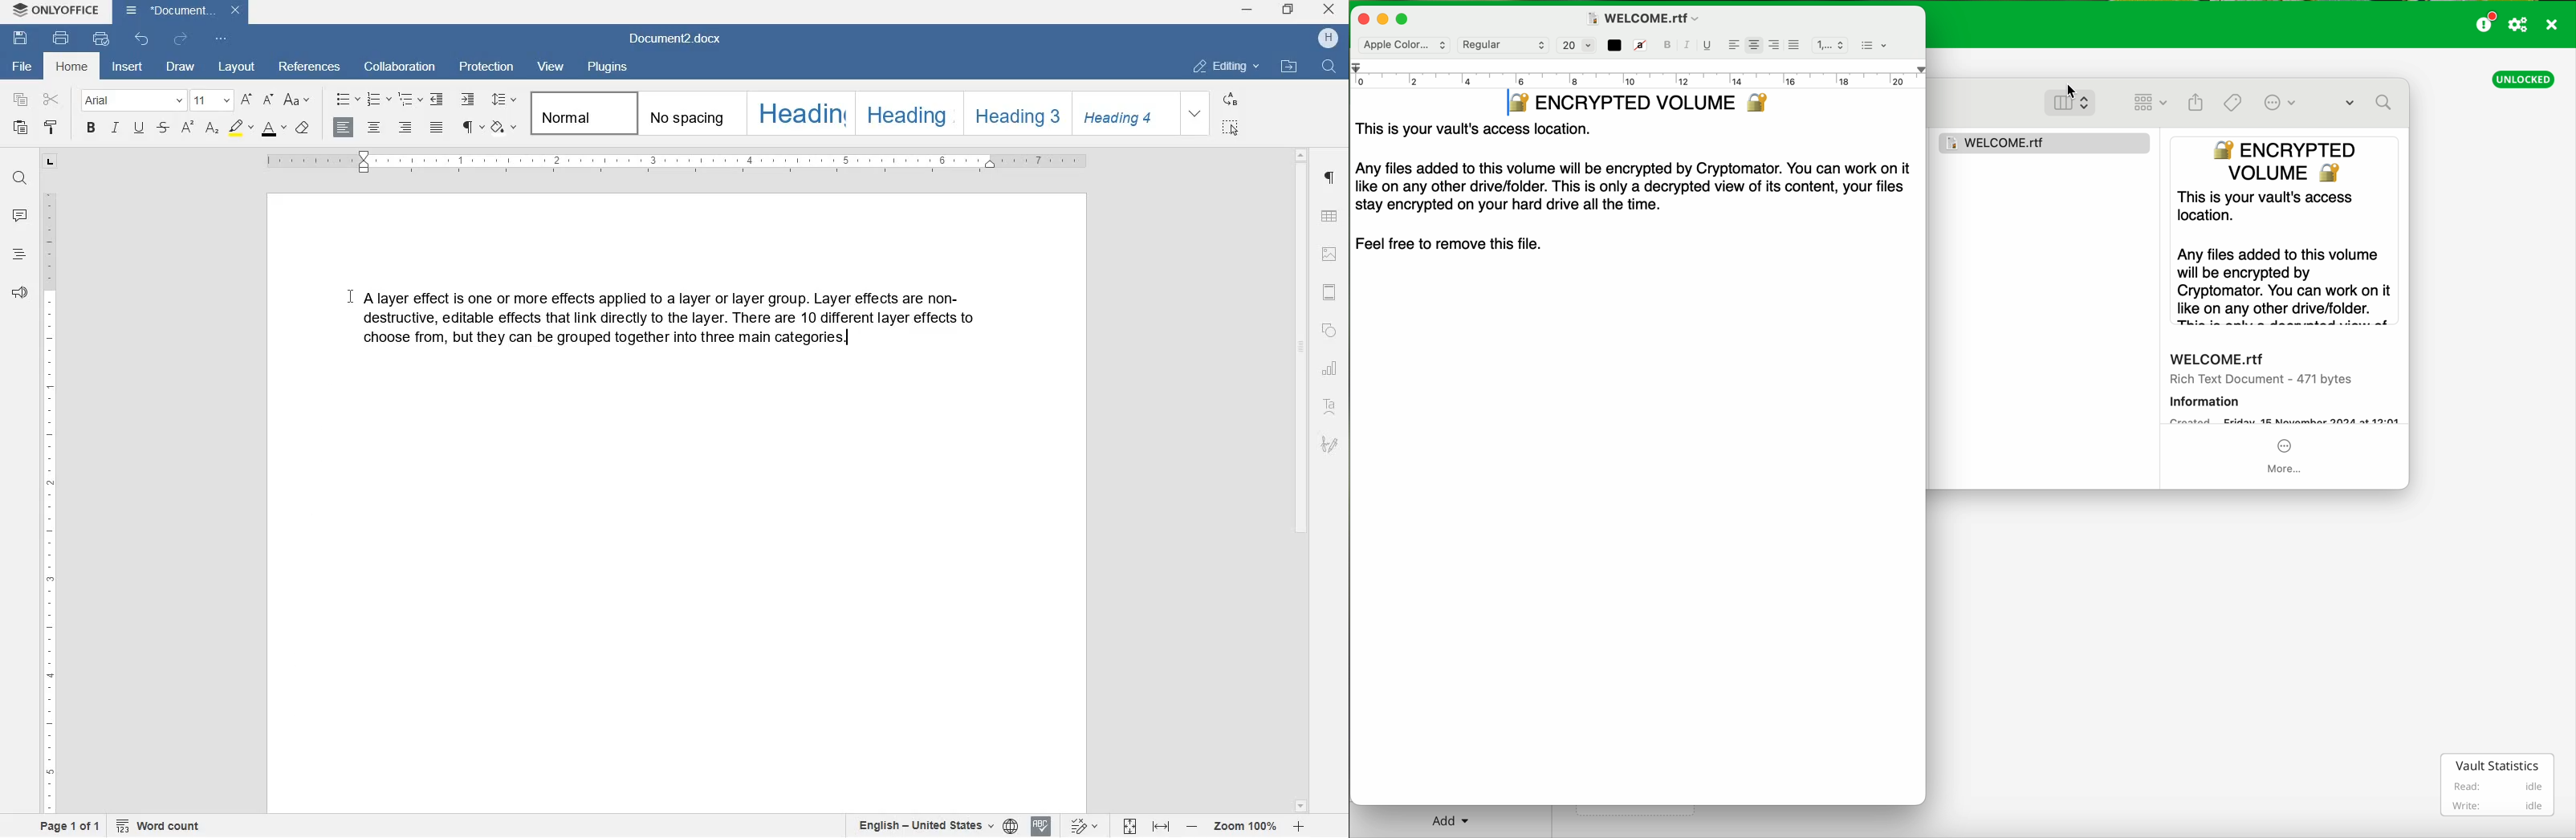  I want to click on highlight color, so click(240, 129).